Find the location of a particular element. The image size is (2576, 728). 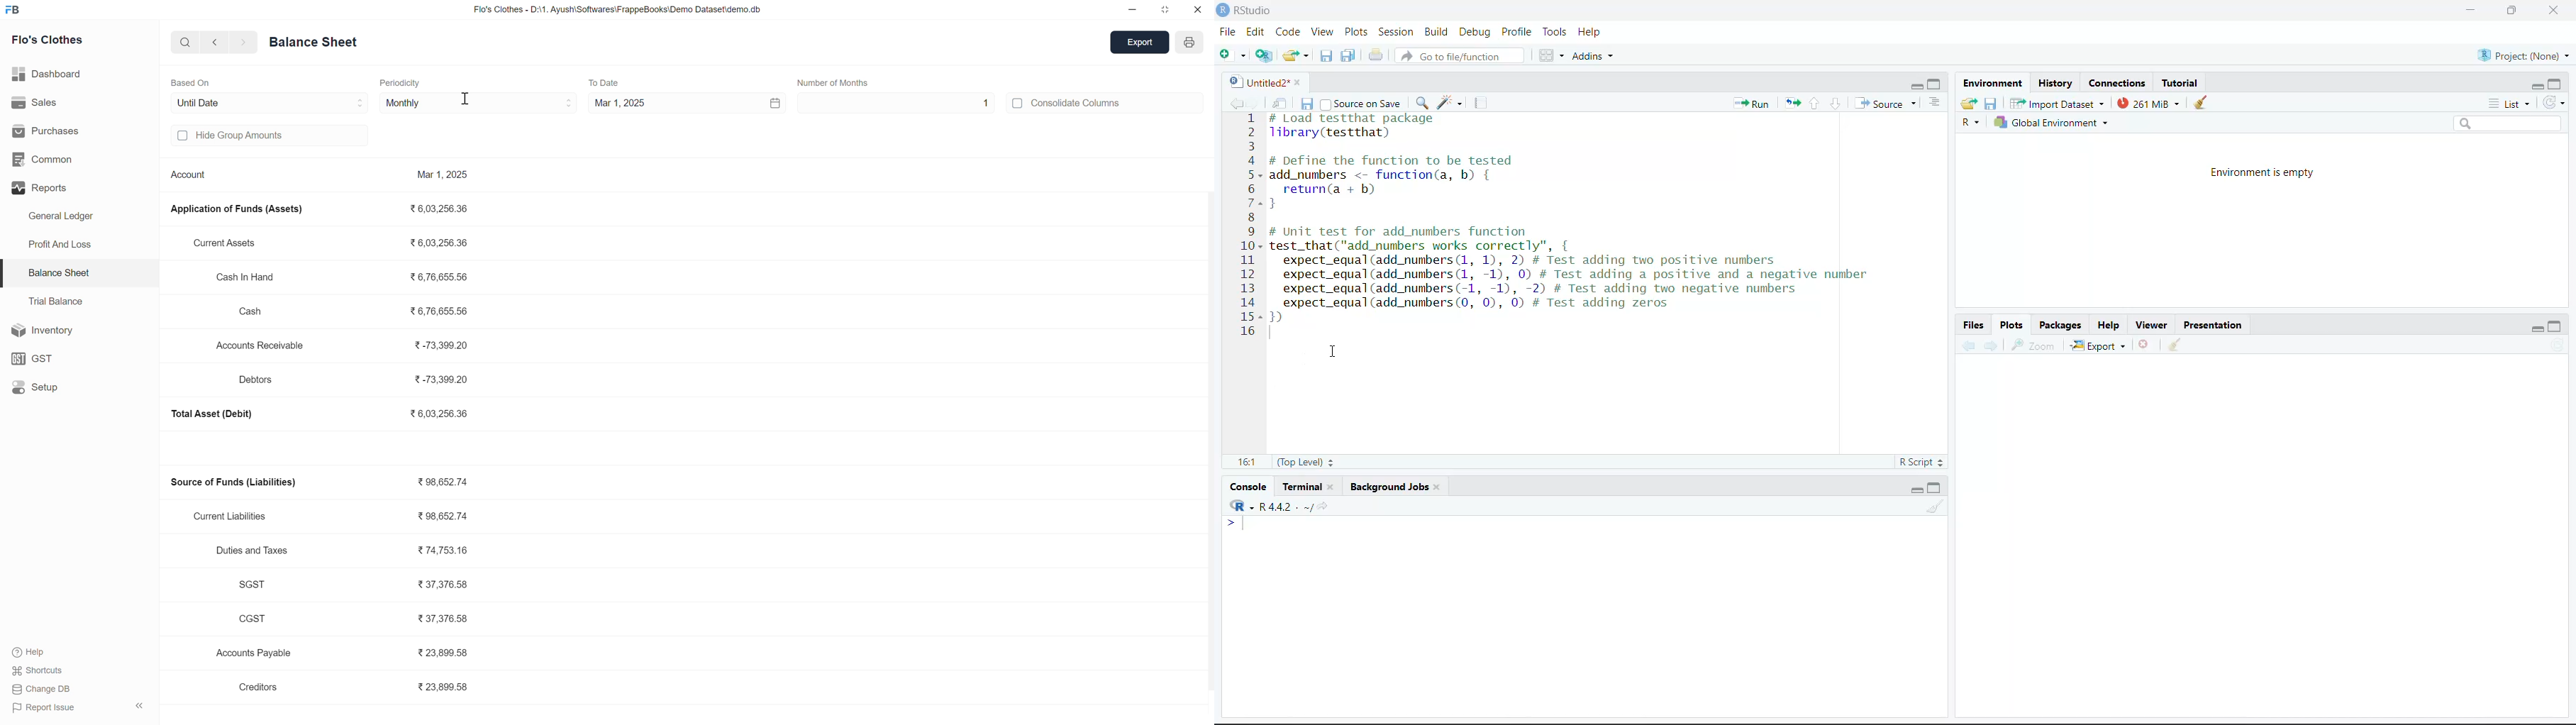

Load workspace is located at coordinates (1970, 103).